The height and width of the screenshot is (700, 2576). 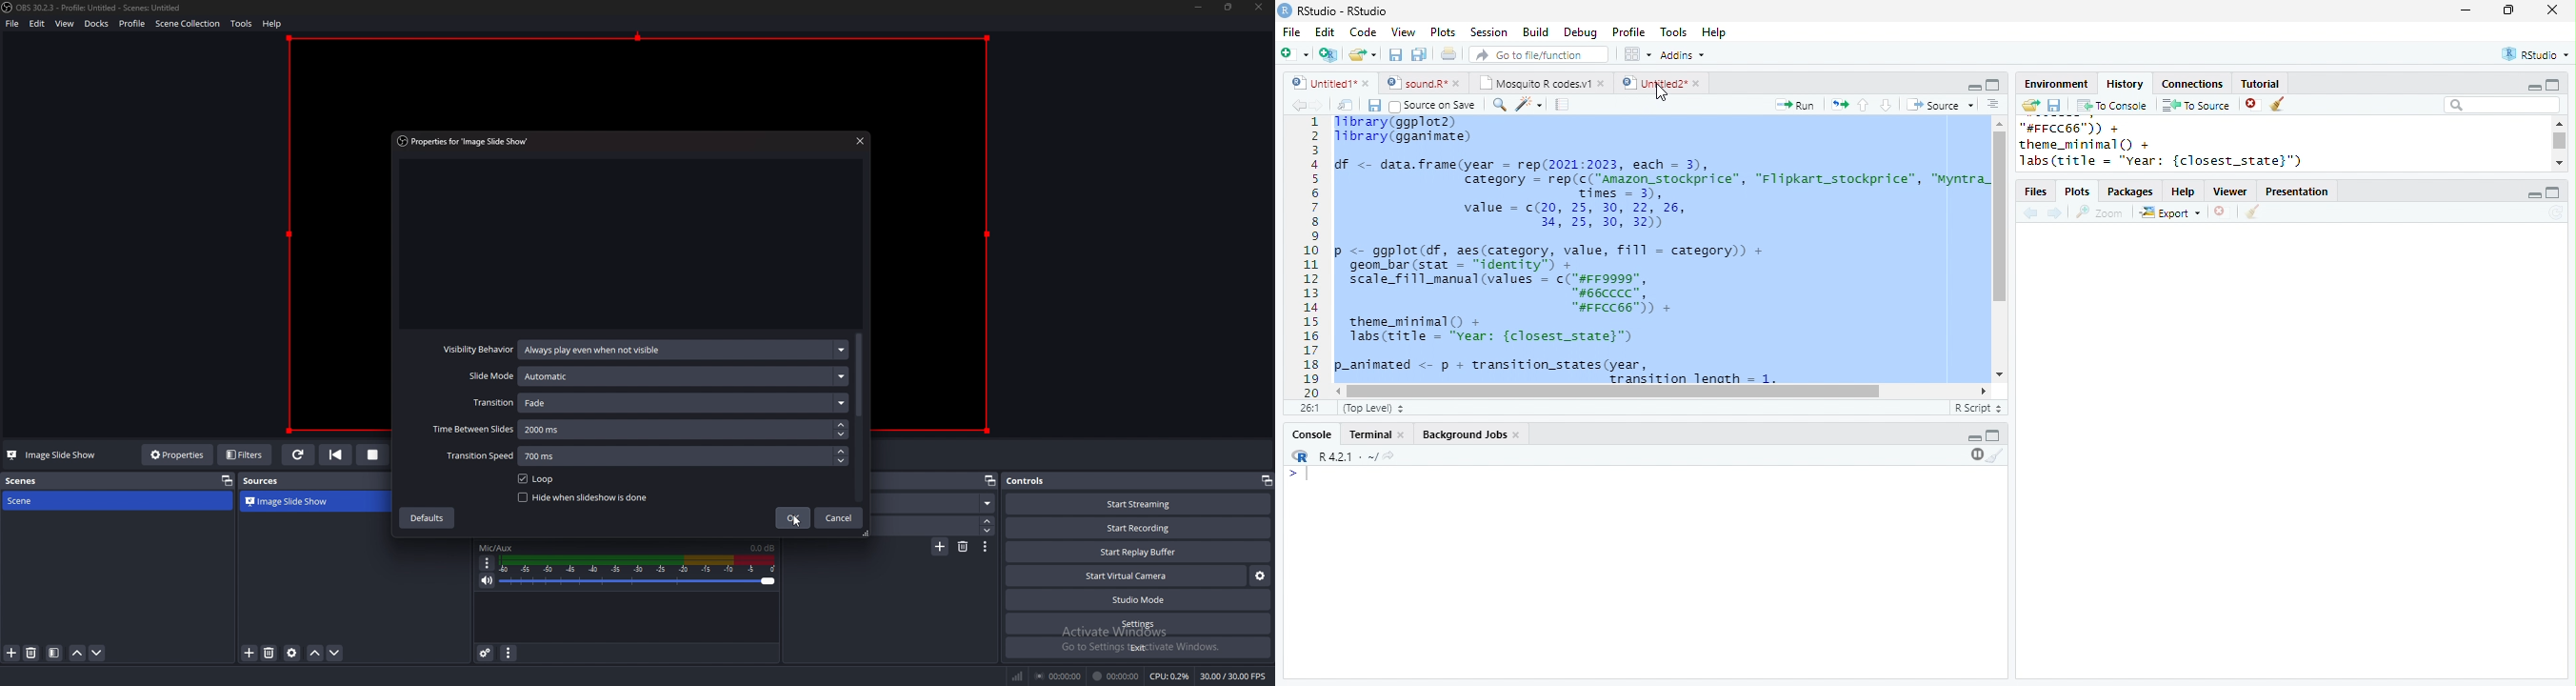 What do you see at coordinates (1343, 10) in the screenshot?
I see `RStudio-RStudio` at bounding box center [1343, 10].